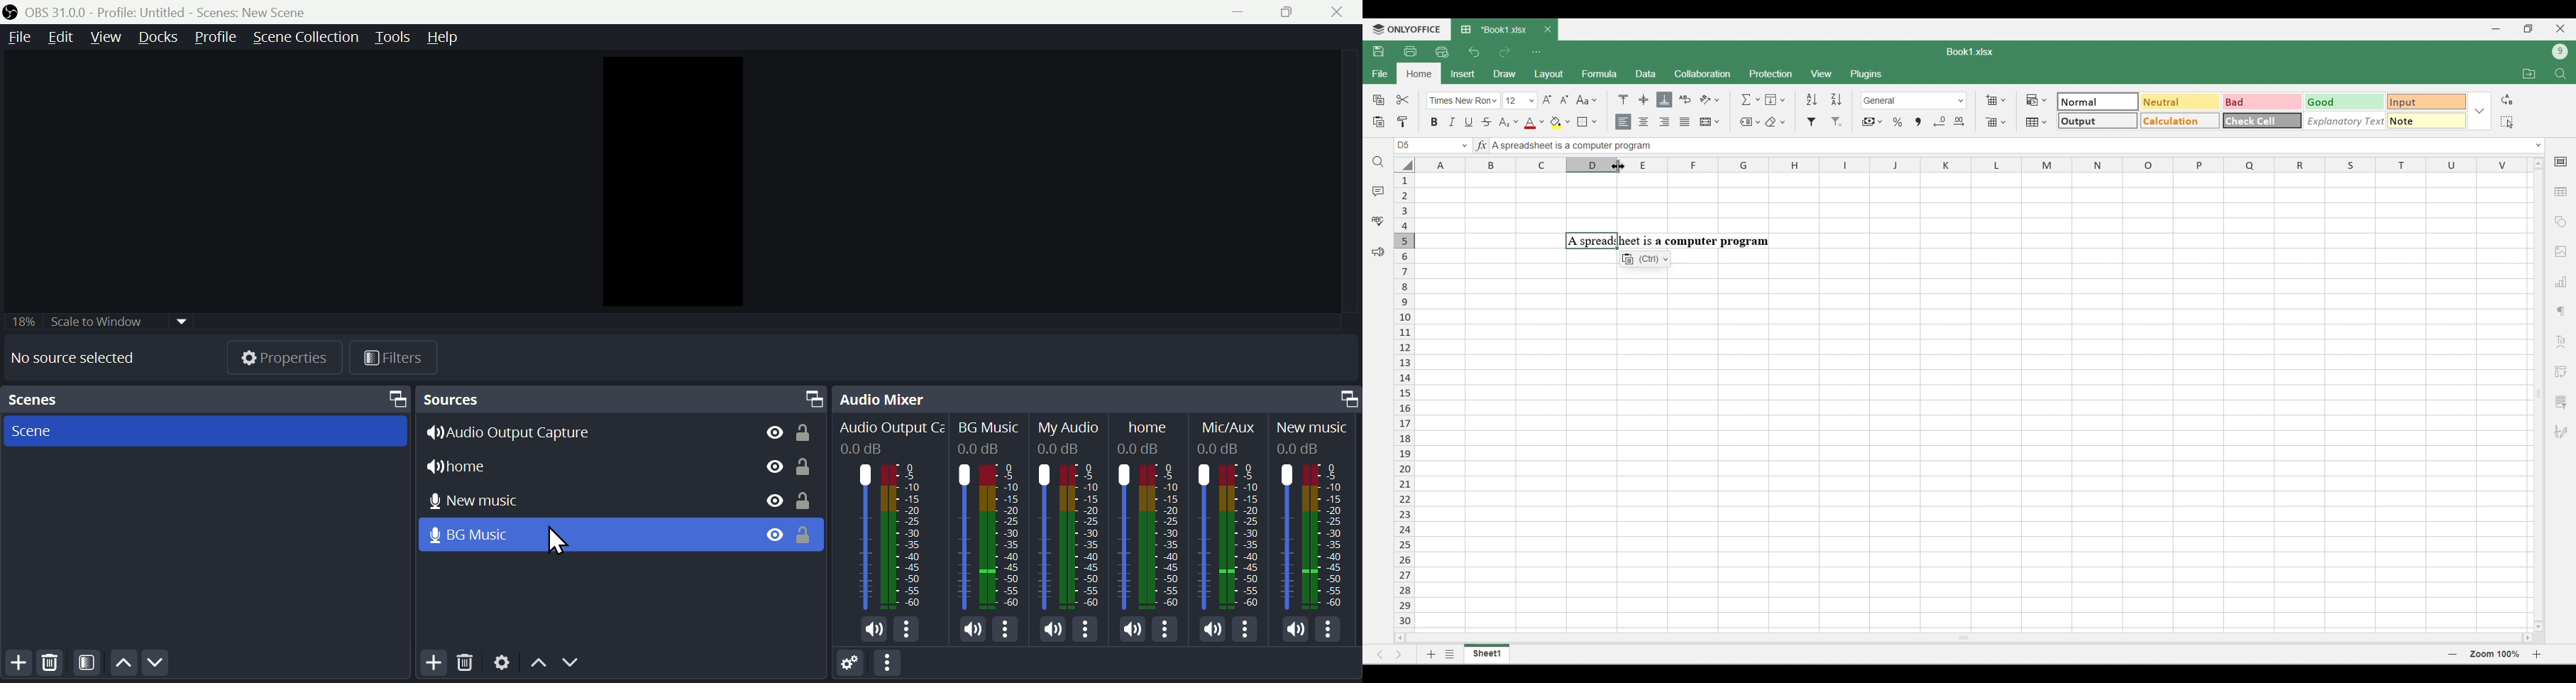 The width and height of the screenshot is (2576, 700). Describe the element at coordinates (1751, 99) in the screenshot. I see `Summation options` at that location.